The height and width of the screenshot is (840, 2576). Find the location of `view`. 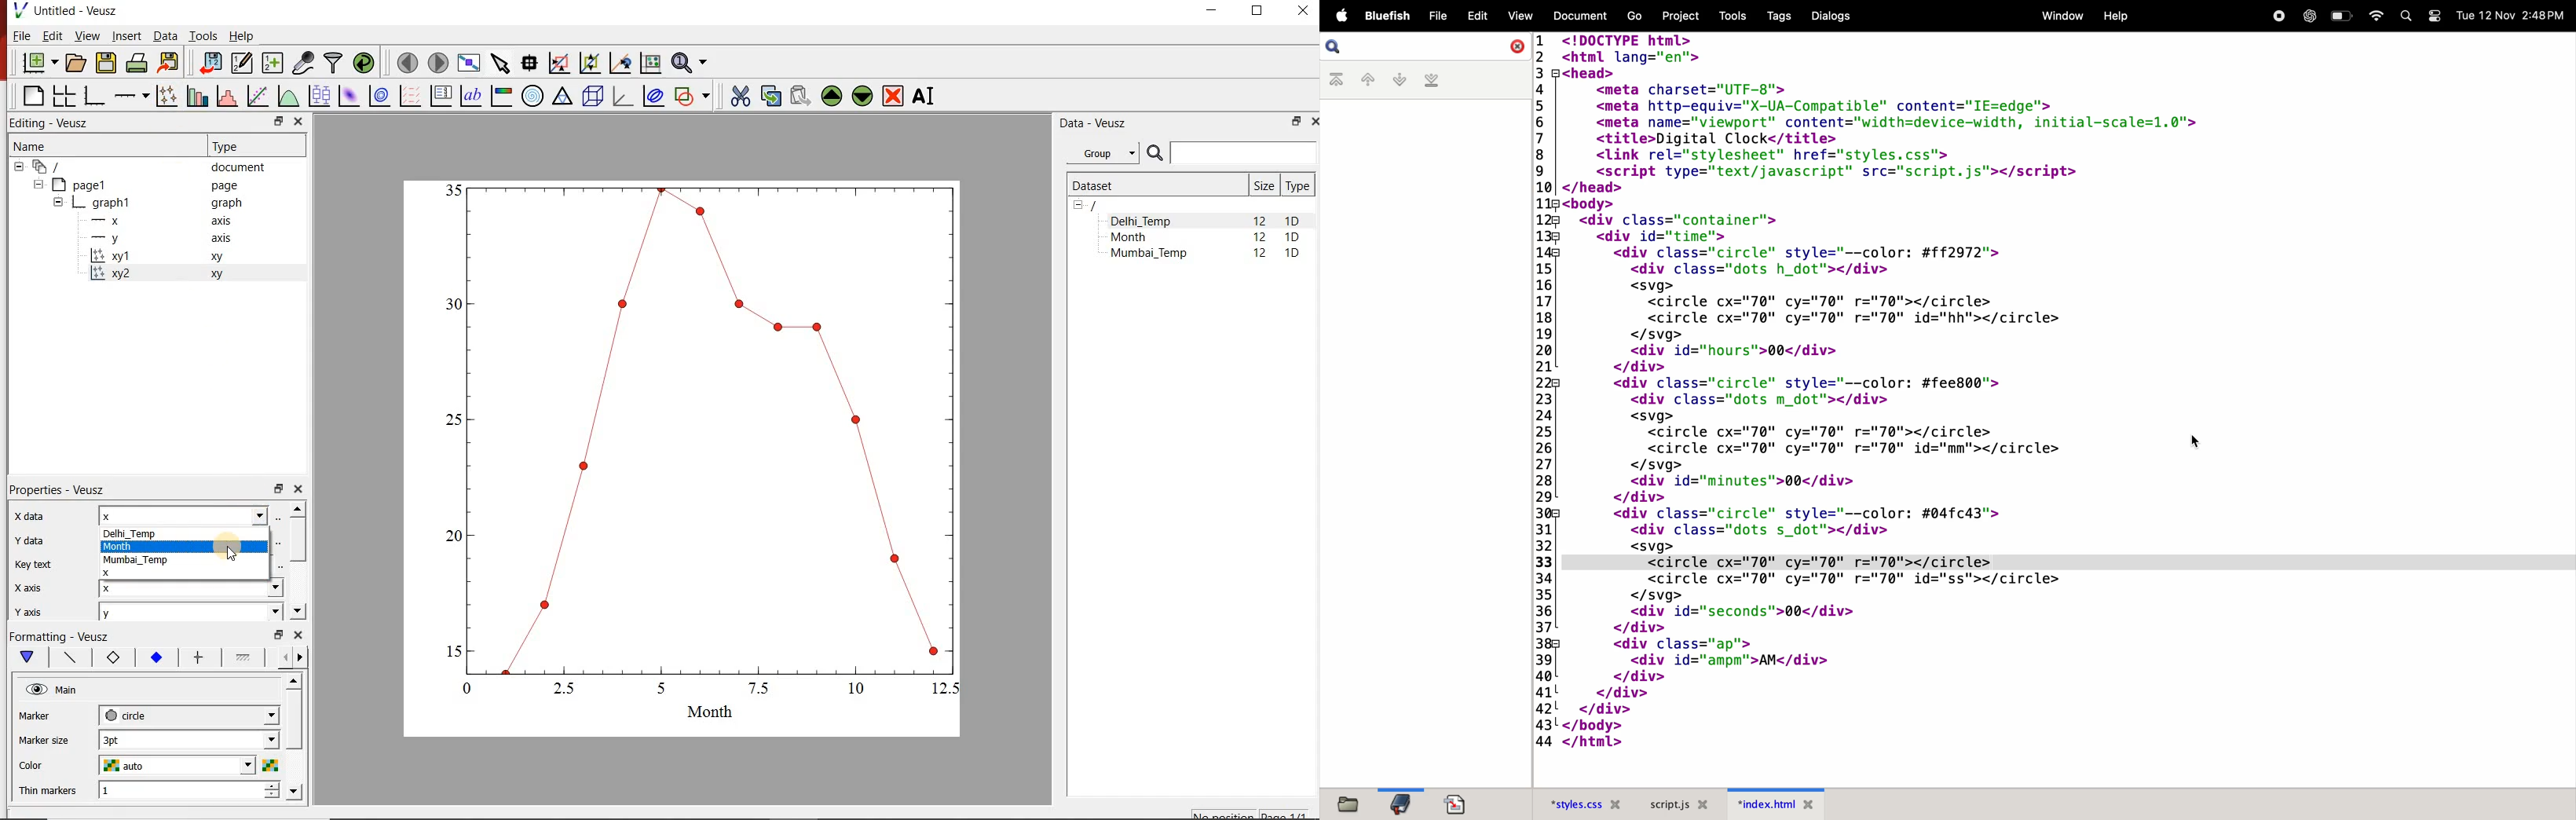

view is located at coordinates (1521, 16).